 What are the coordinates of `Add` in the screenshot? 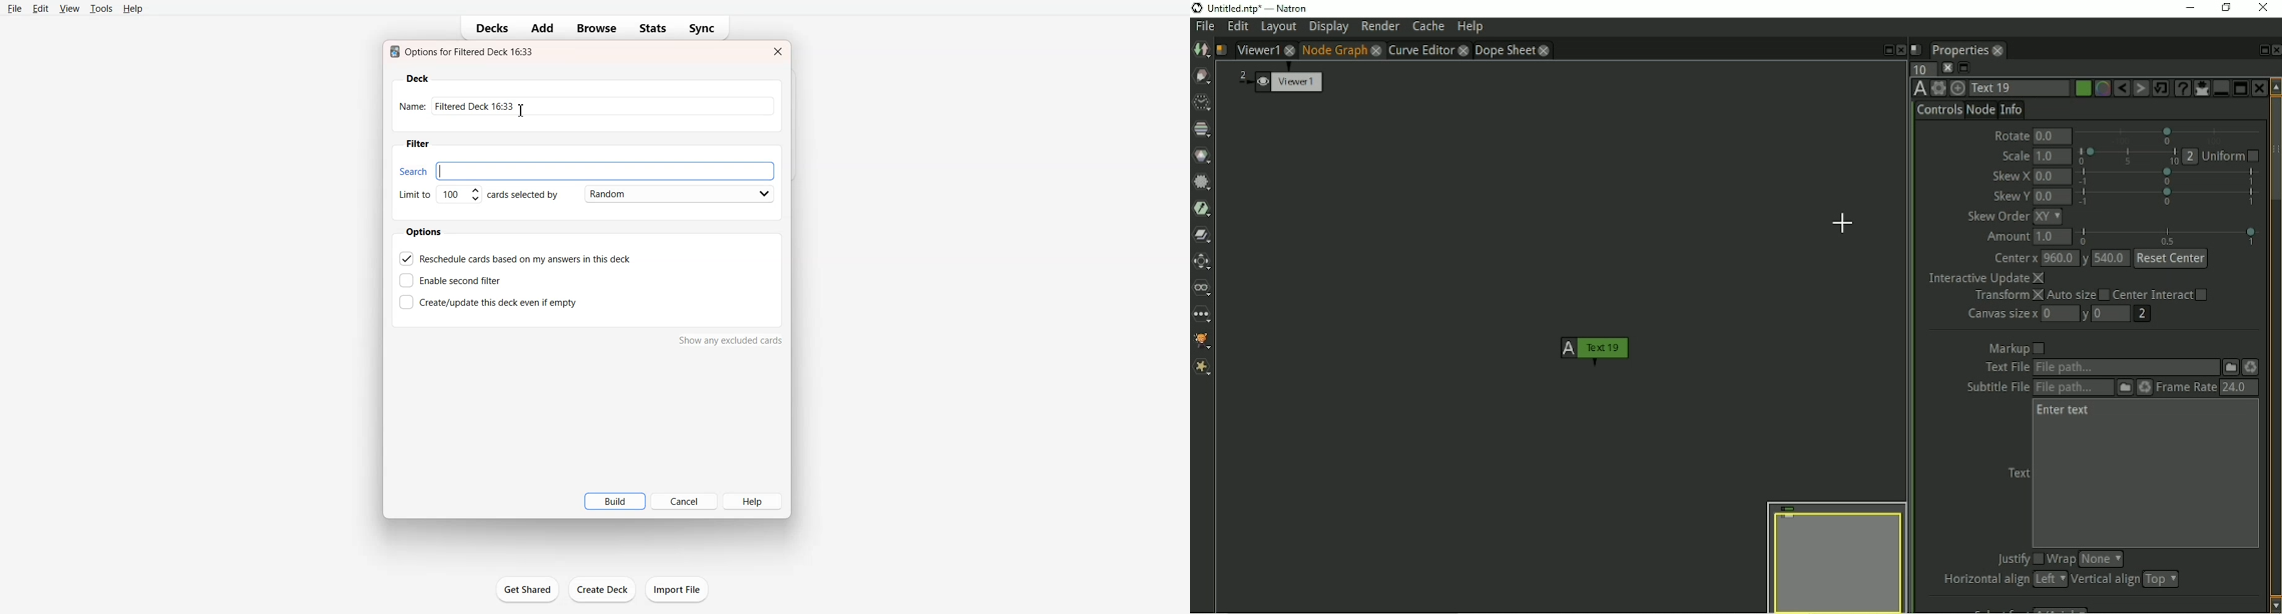 It's located at (541, 28).